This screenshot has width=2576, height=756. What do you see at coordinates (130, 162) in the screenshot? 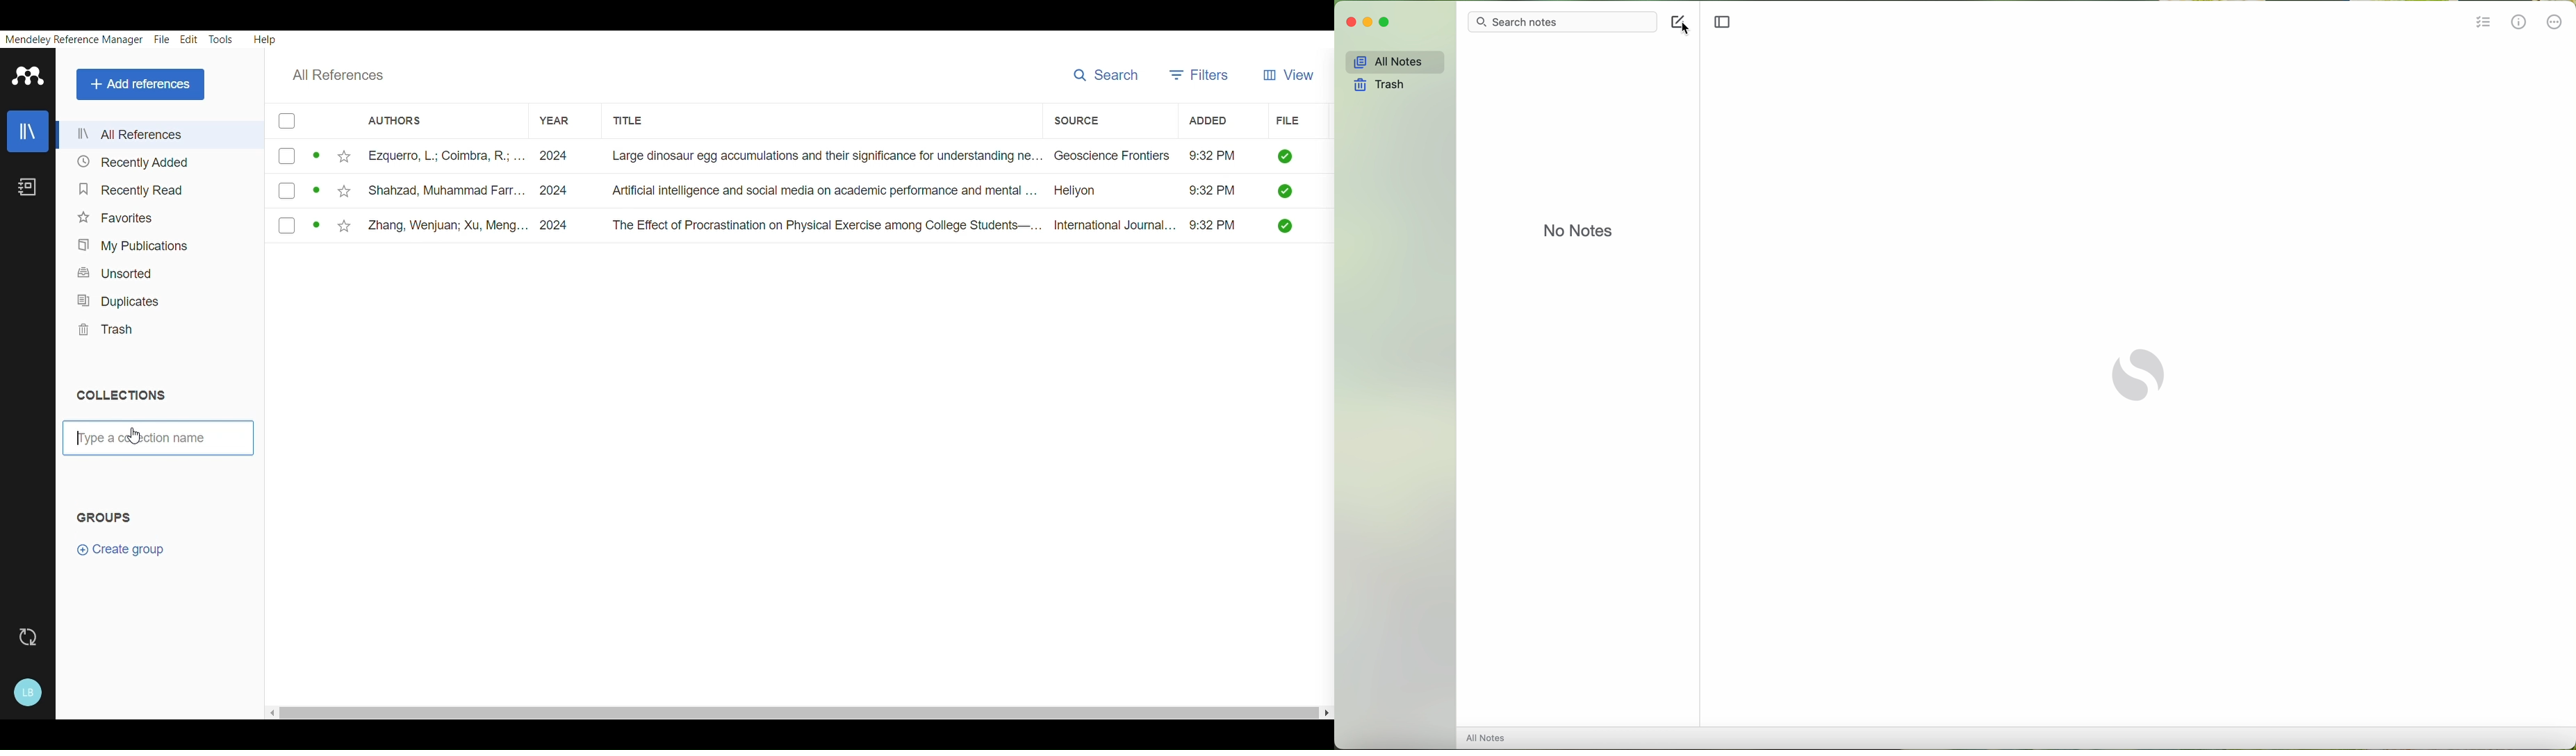
I see `Recently Added` at bounding box center [130, 162].